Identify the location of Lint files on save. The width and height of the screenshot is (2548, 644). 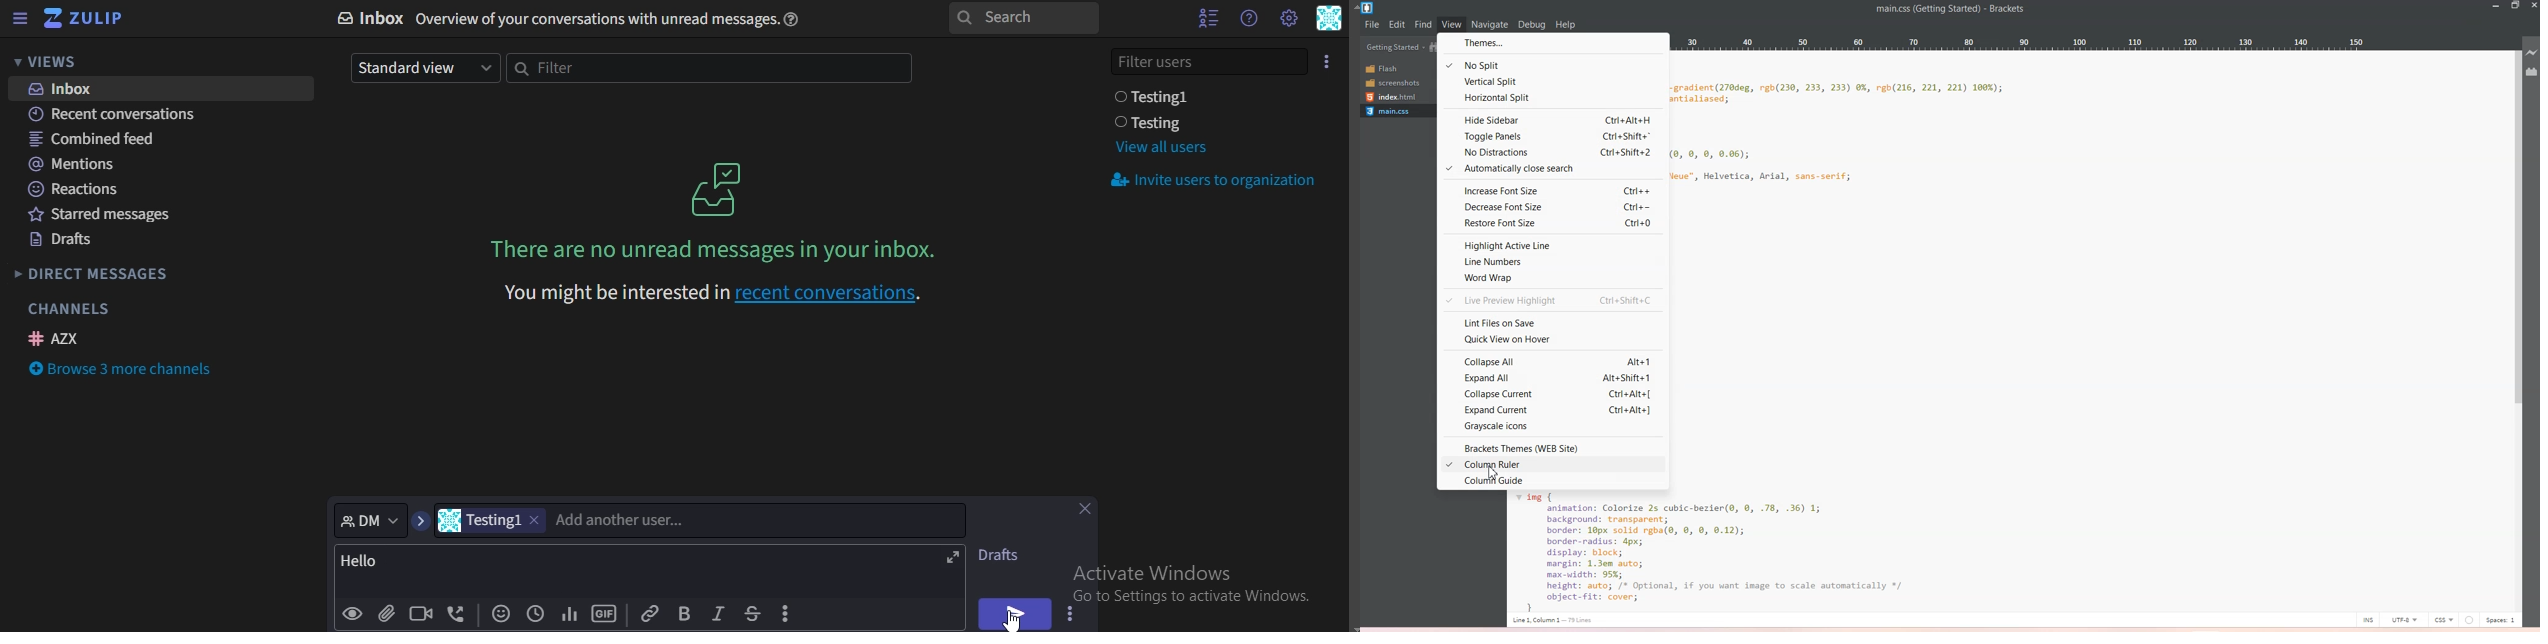
(1553, 322).